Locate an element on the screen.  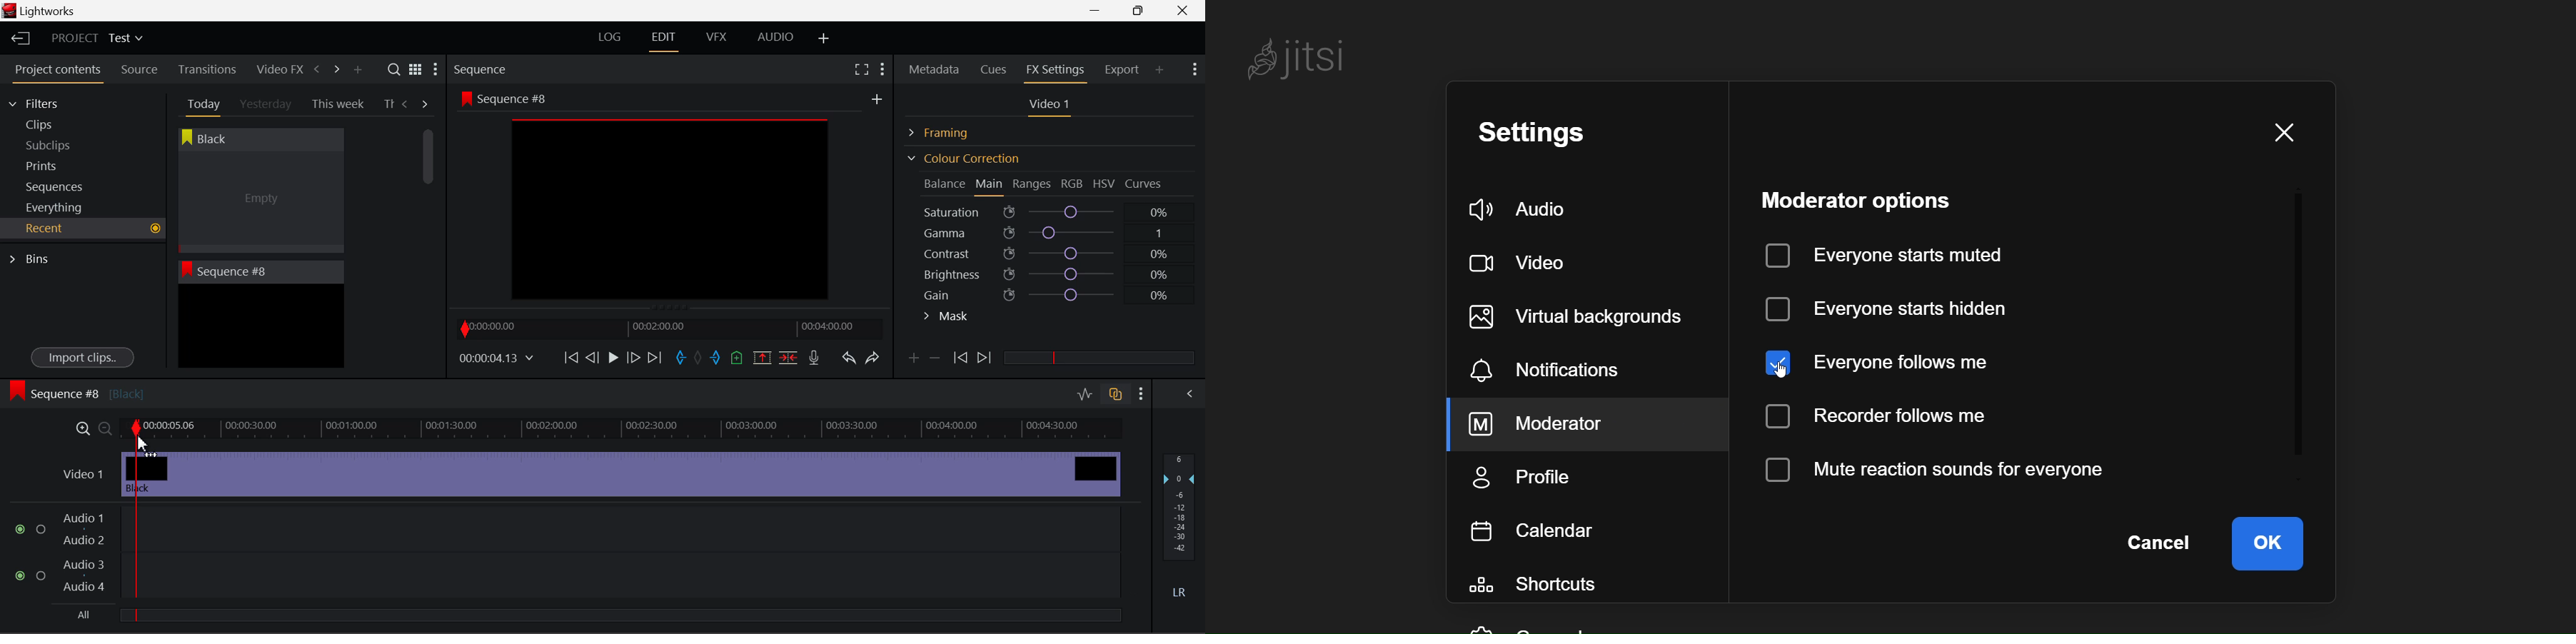
everyone follows me is located at coordinates (1885, 360).